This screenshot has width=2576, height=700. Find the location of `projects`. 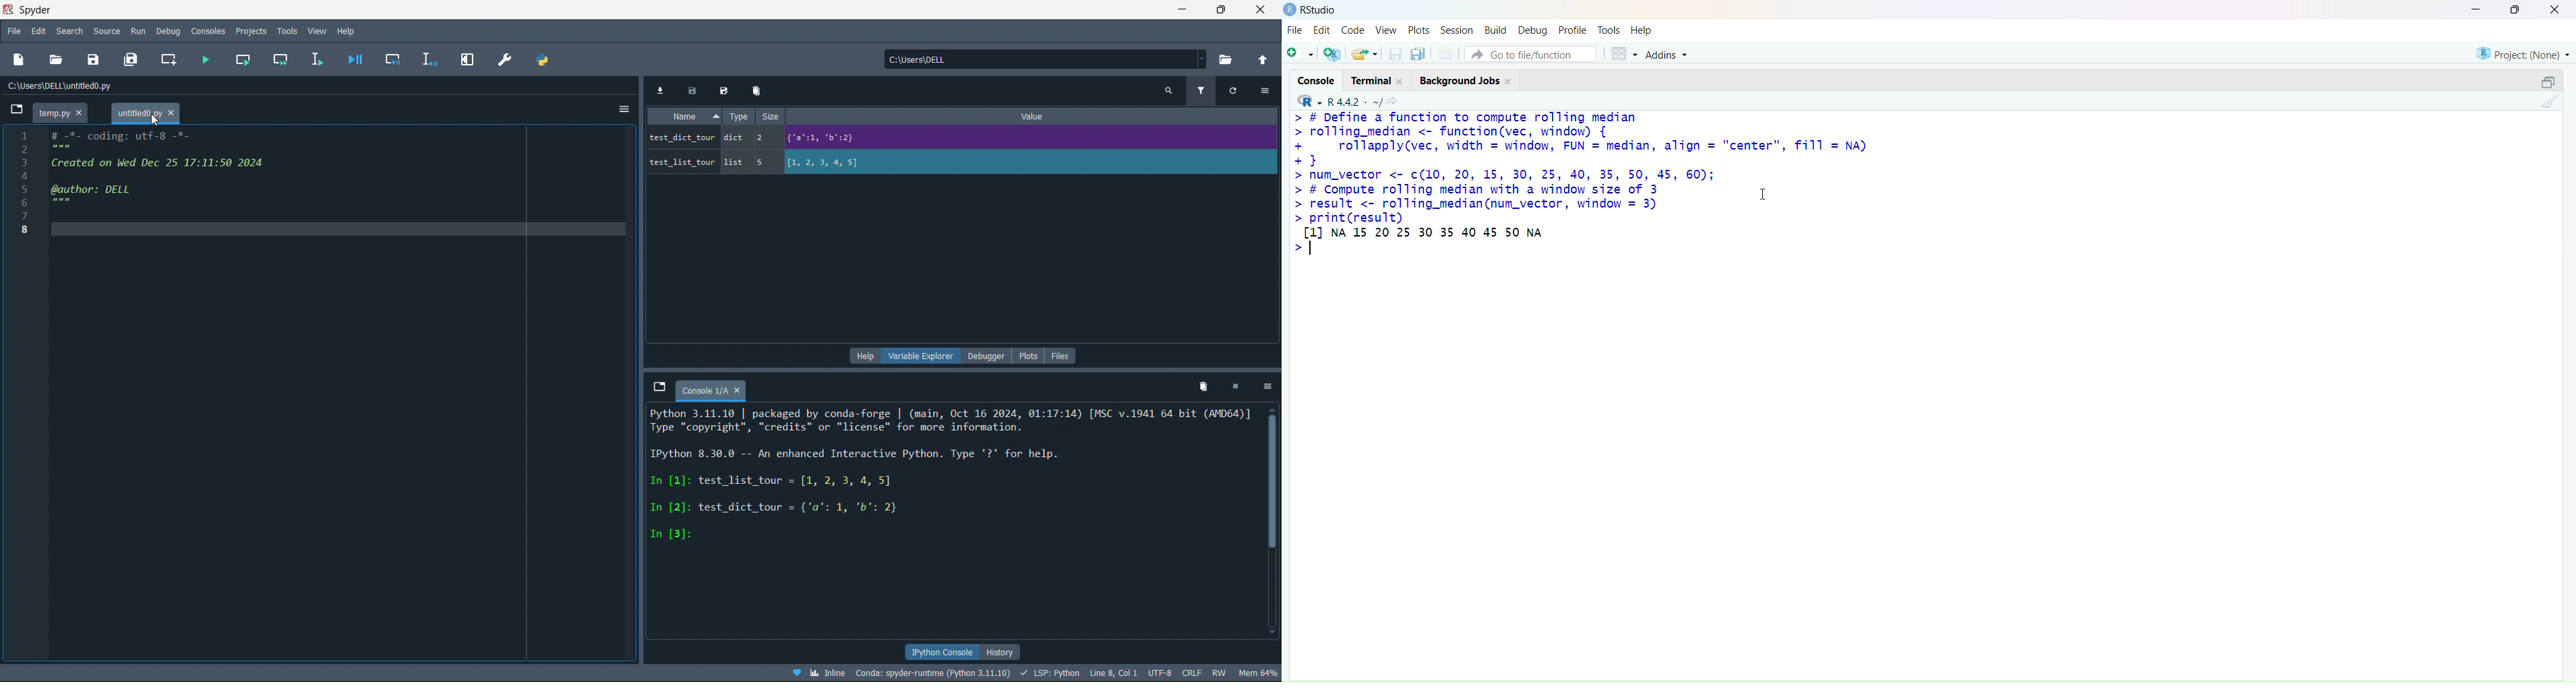

projects is located at coordinates (251, 31).